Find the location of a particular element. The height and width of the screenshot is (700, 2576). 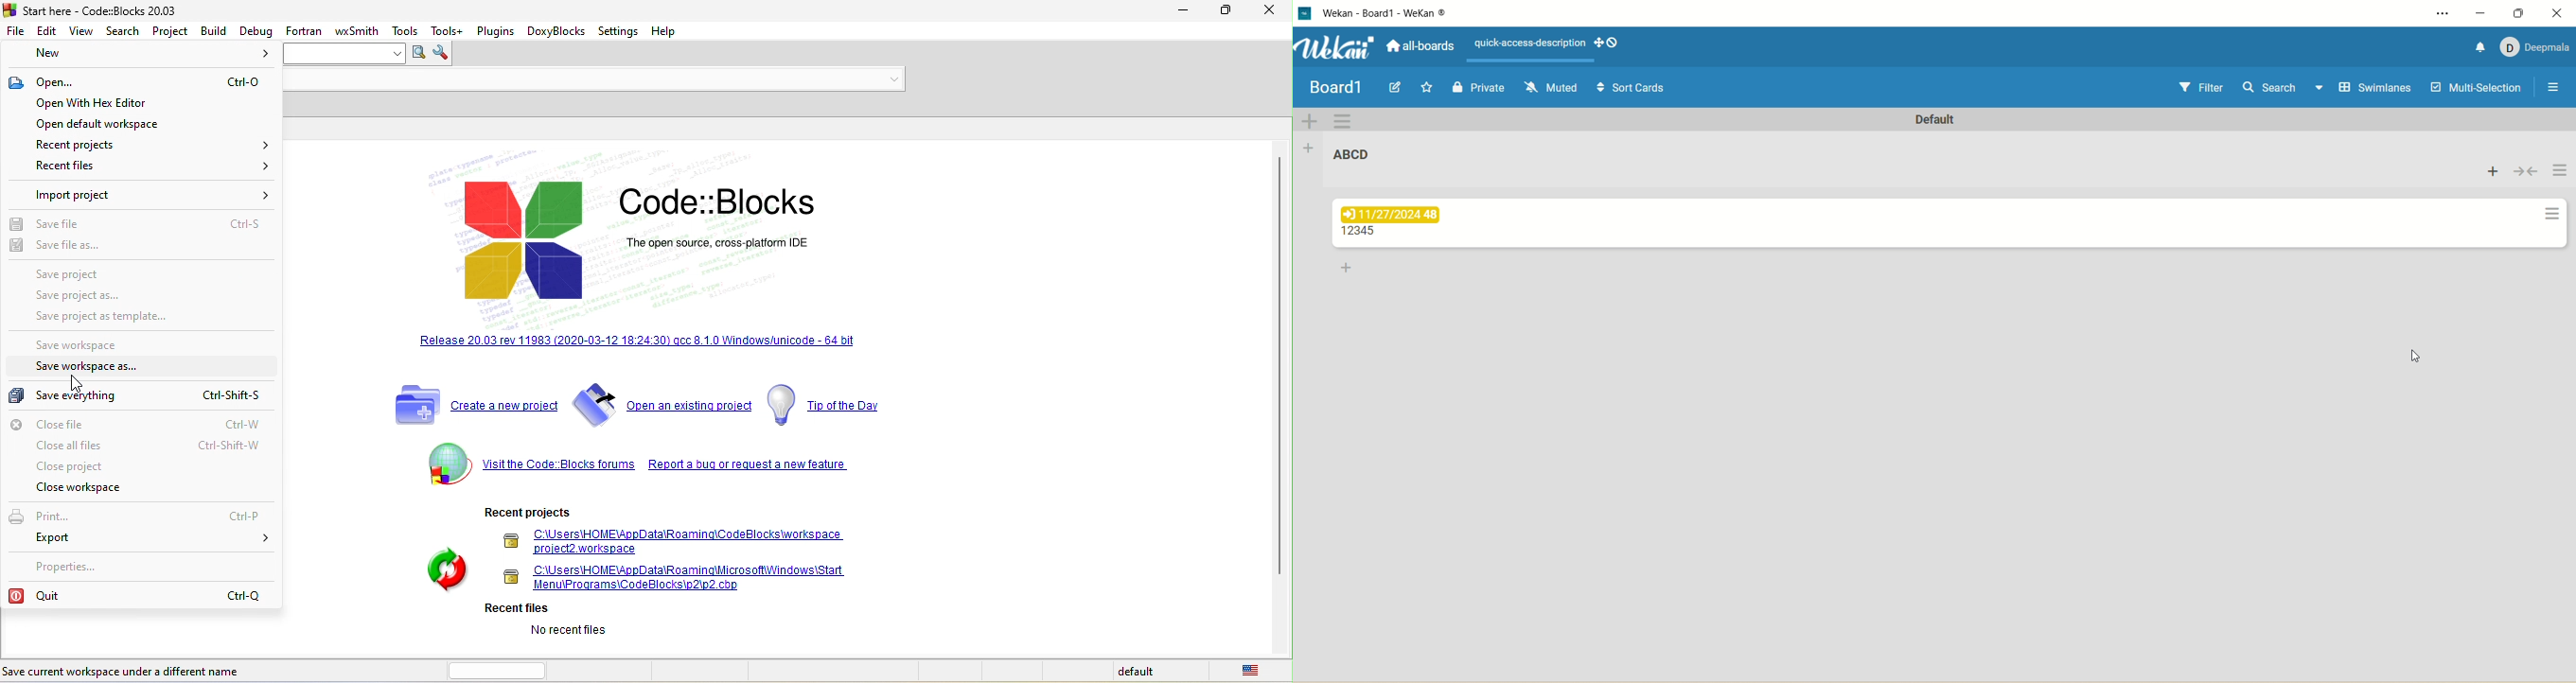

open an existing project is located at coordinates (662, 404).